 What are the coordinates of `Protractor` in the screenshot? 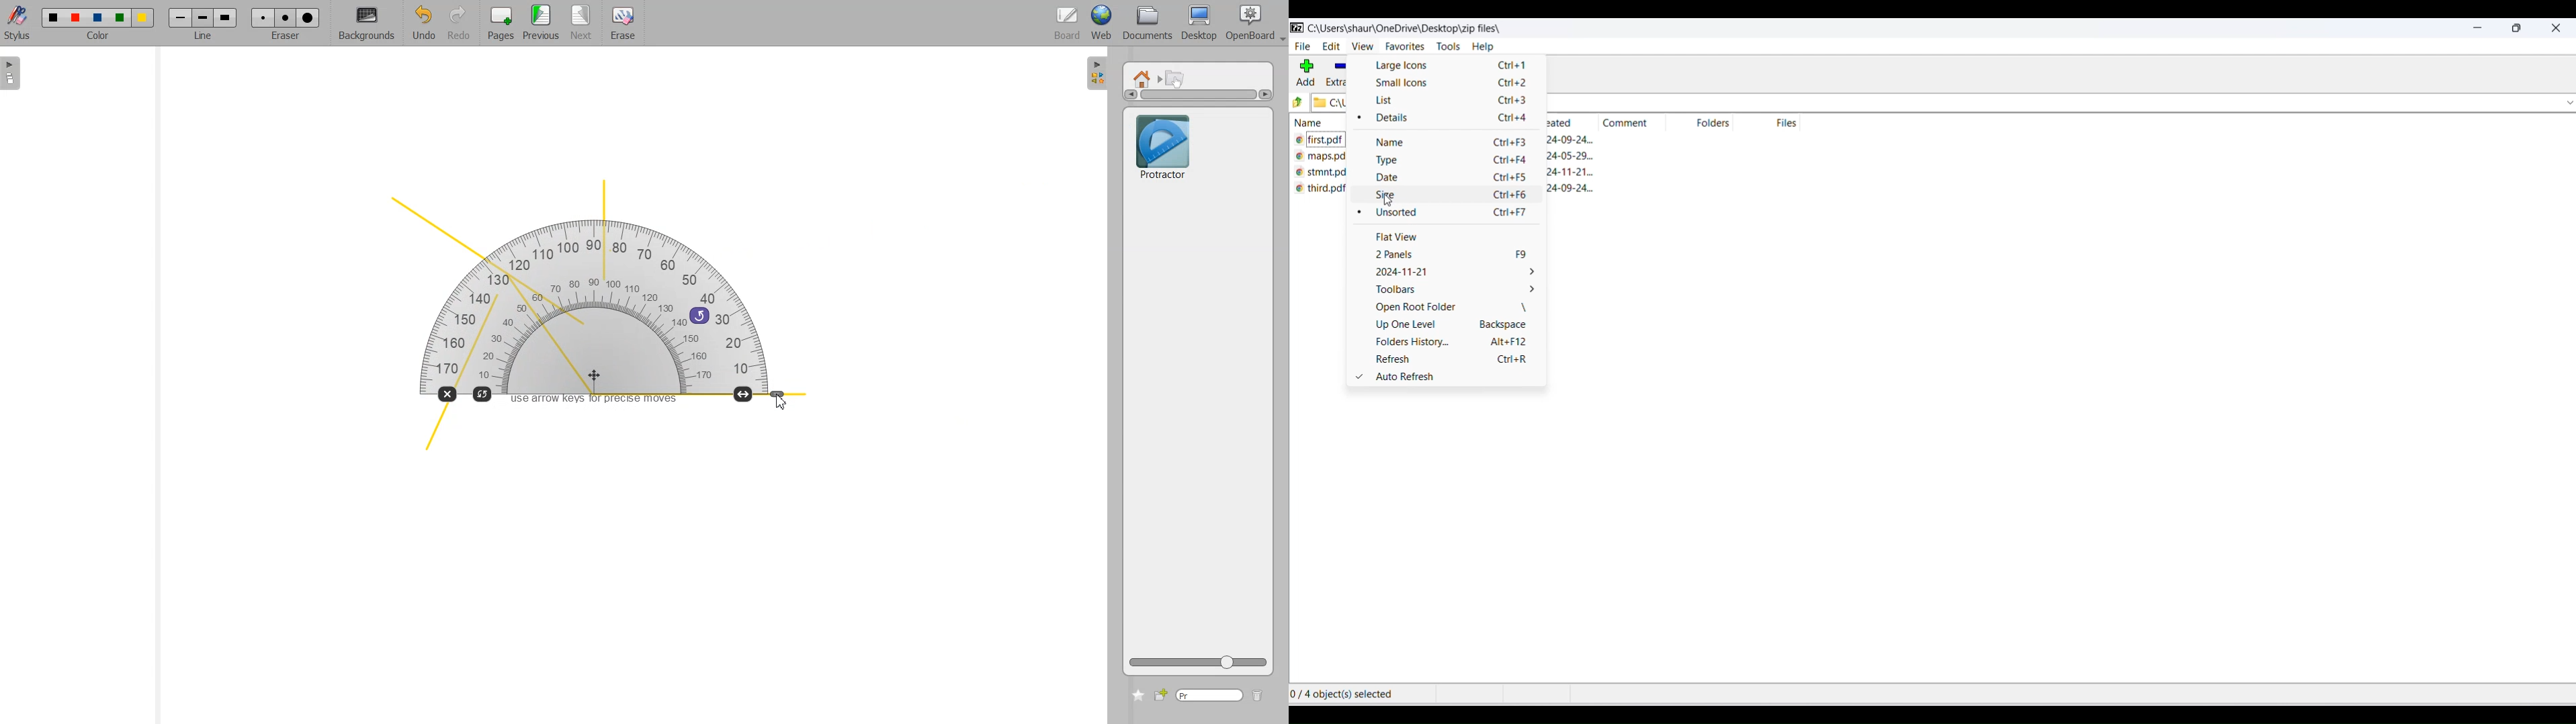 It's located at (1162, 145).